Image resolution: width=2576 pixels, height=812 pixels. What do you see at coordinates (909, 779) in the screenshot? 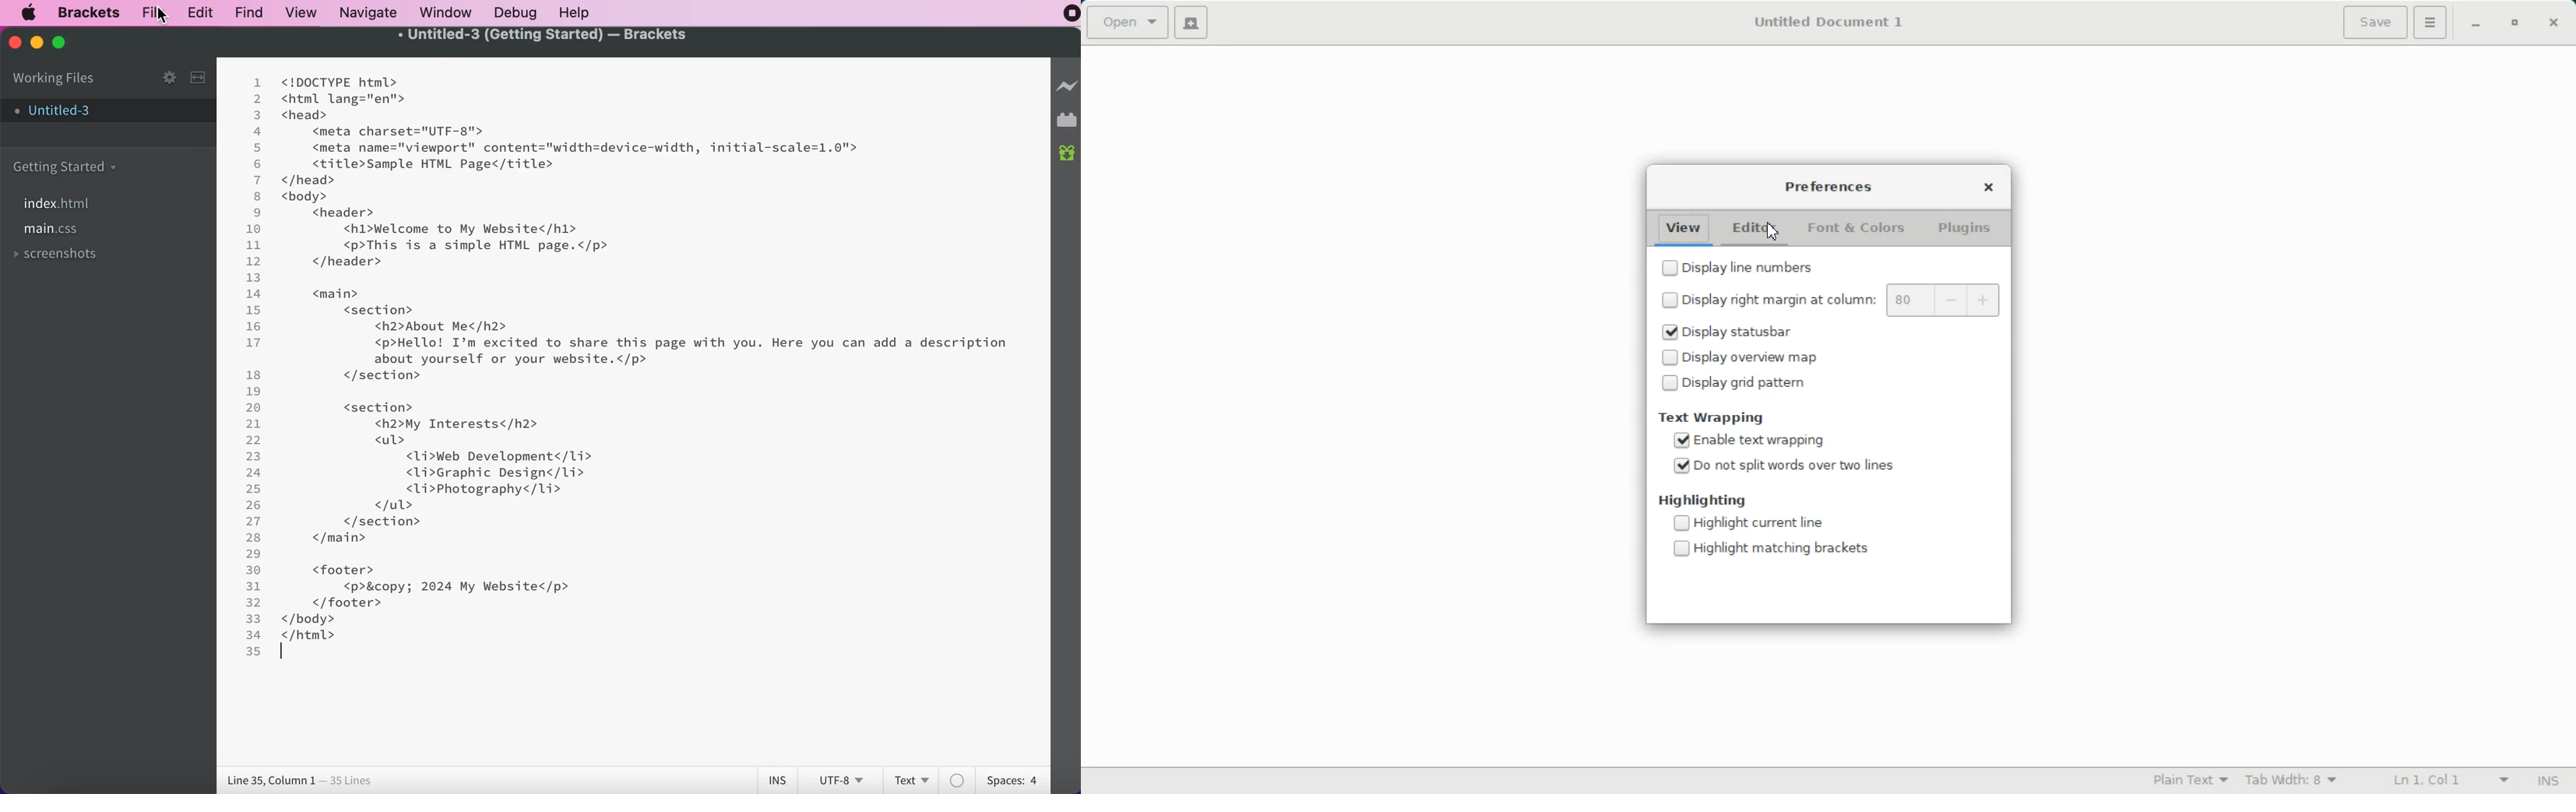
I see `text` at bounding box center [909, 779].